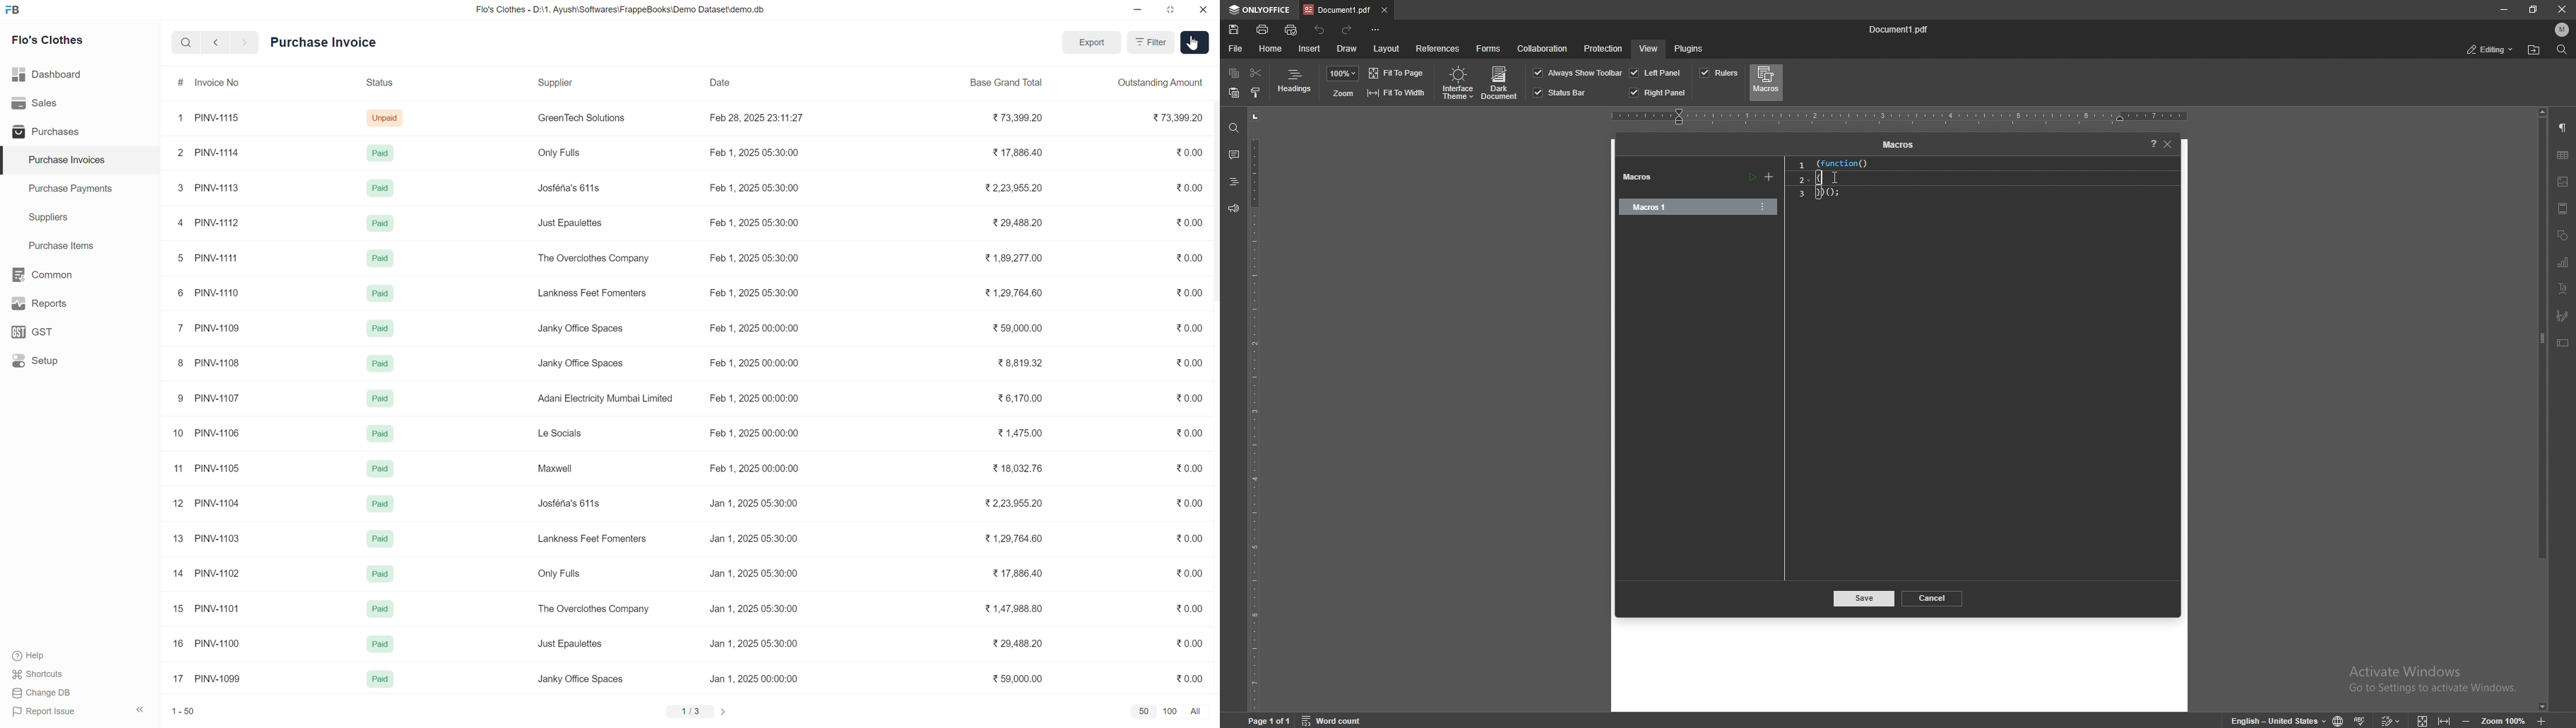 This screenshot has height=728, width=2576. What do you see at coordinates (50, 42) in the screenshot?
I see `Flo's Clothes` at bounding box center [50, 42].